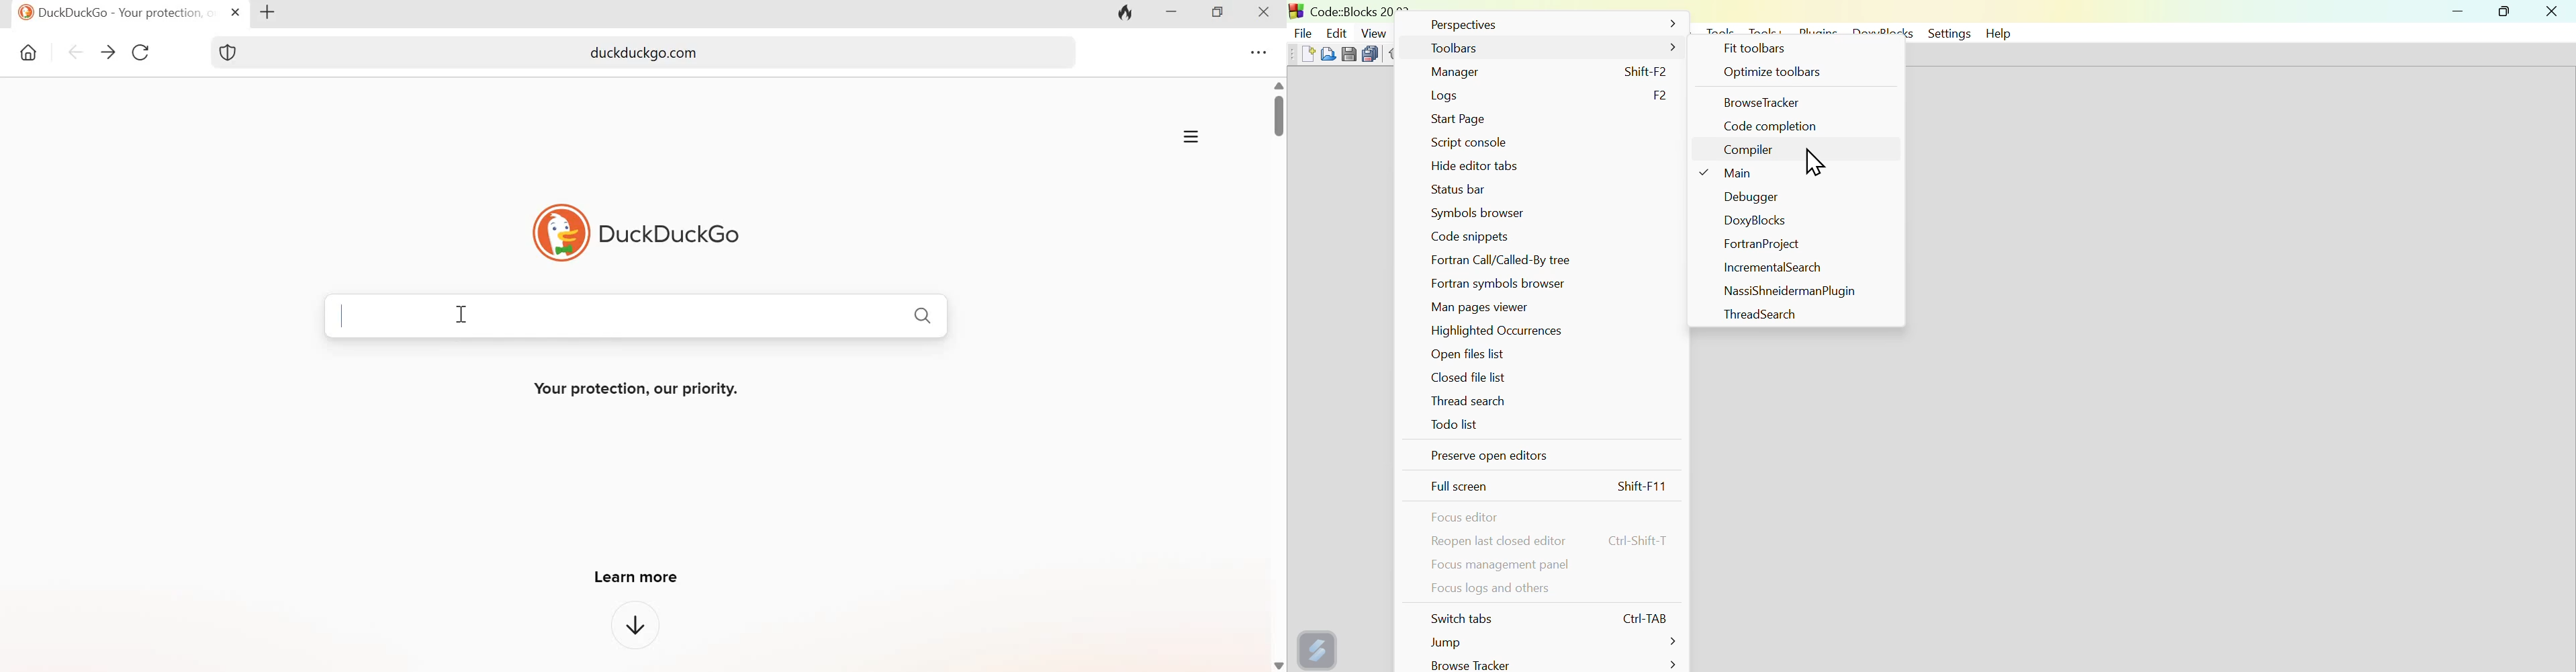  Describe the element at coordinates (1506, 283) in the screenshot. I see `Fortran symbols browser` at that location.